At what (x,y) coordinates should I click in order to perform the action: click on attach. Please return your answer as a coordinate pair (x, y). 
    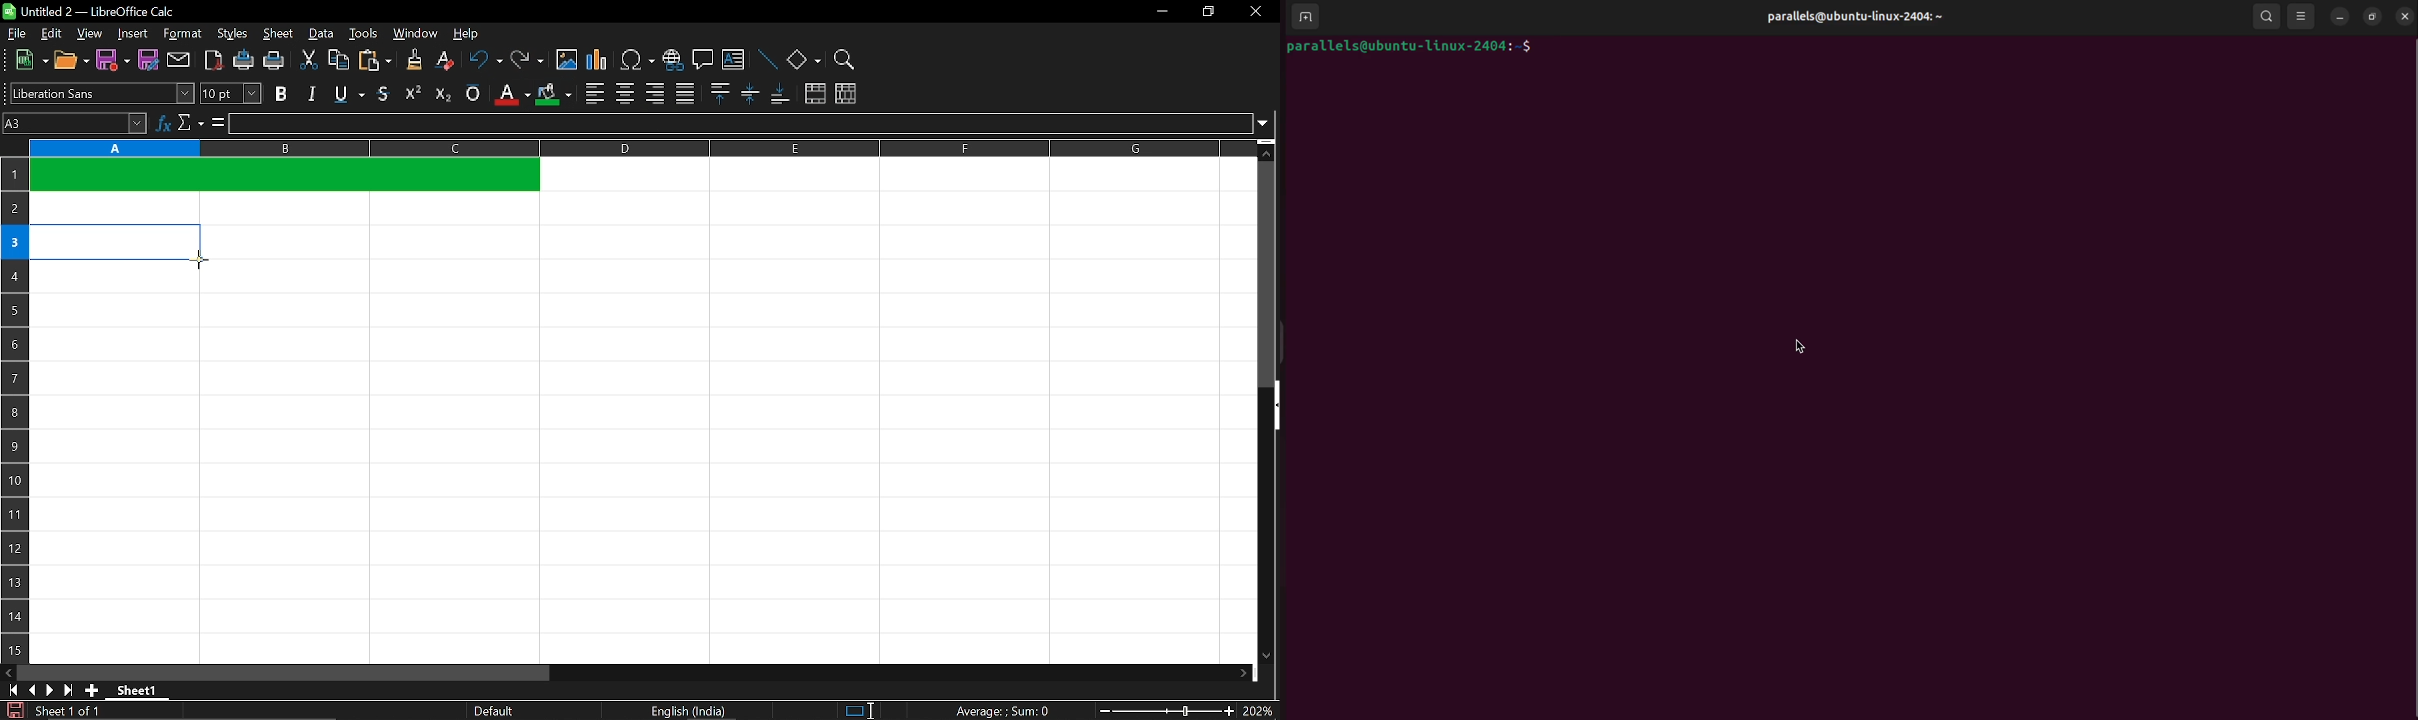
    Looking at the image, I should click on (177, 59).